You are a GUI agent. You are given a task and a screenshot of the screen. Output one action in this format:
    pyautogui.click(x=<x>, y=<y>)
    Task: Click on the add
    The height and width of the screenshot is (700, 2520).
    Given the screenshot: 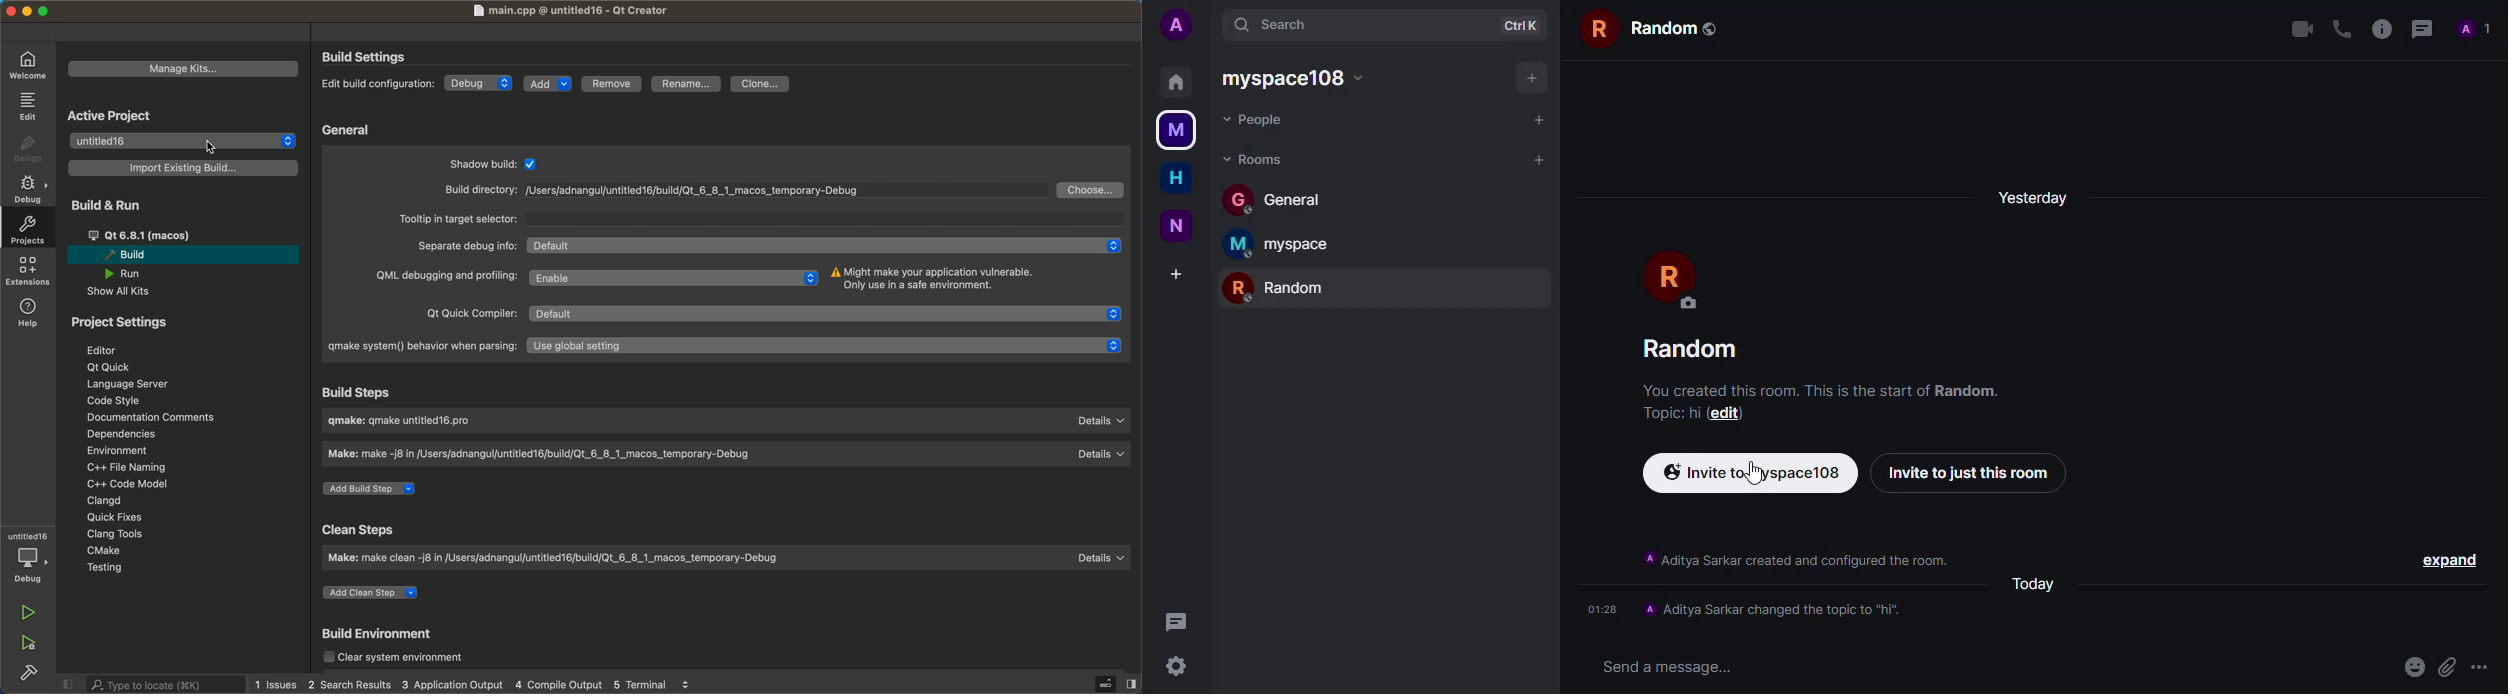 What is the action you would take?
    pyautogui.click(x=1528, y=78)
    